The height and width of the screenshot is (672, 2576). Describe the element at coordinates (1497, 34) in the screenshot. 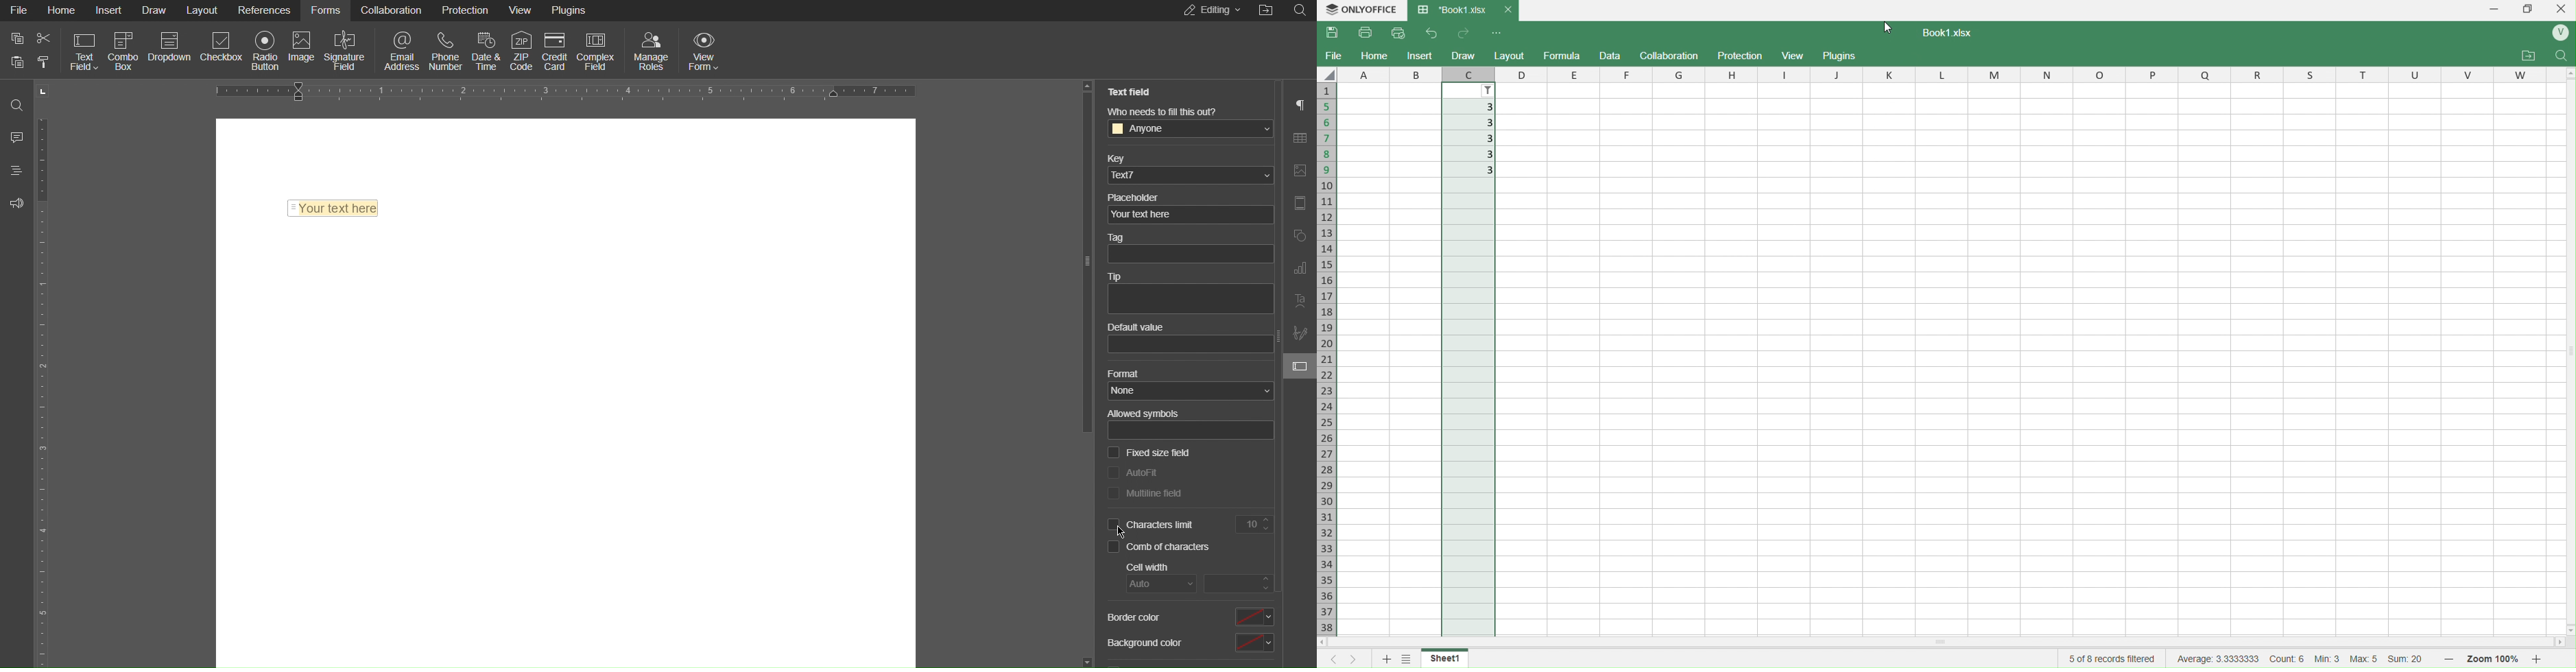

I see `Customize Quick access toolbar` at that location.